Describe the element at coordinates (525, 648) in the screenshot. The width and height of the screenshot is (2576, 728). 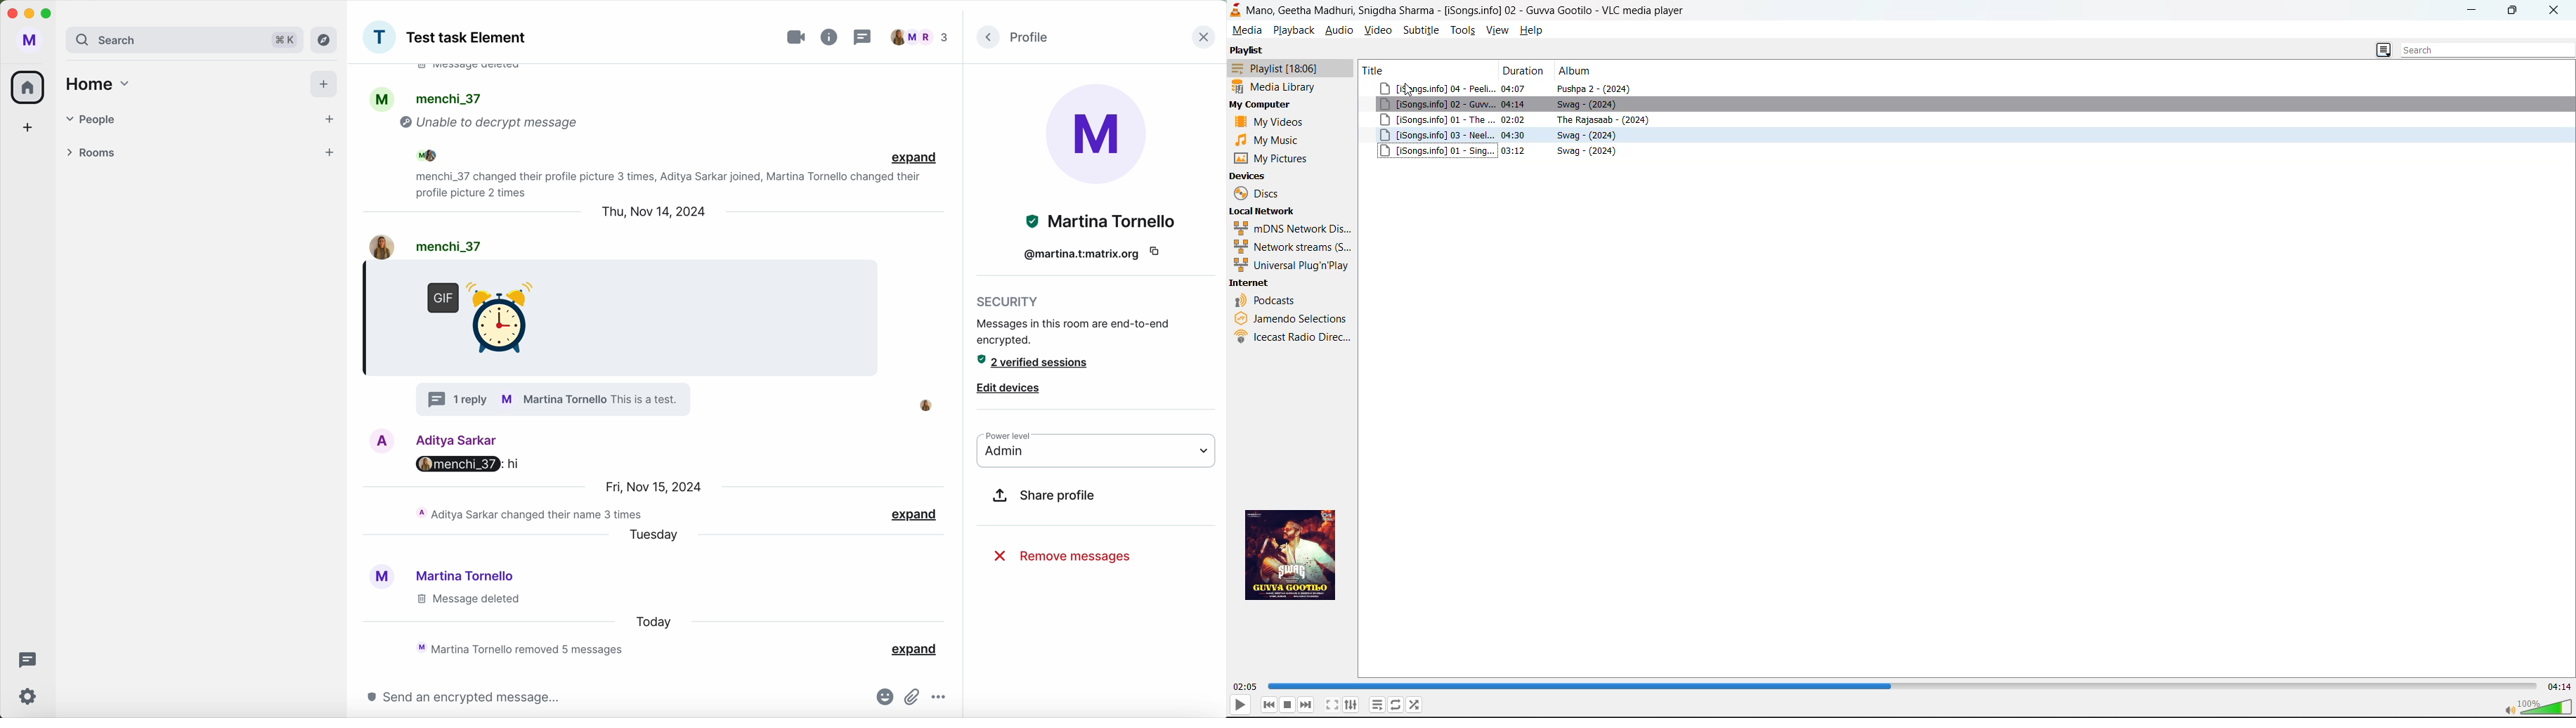
I see `activity chat` at that location.